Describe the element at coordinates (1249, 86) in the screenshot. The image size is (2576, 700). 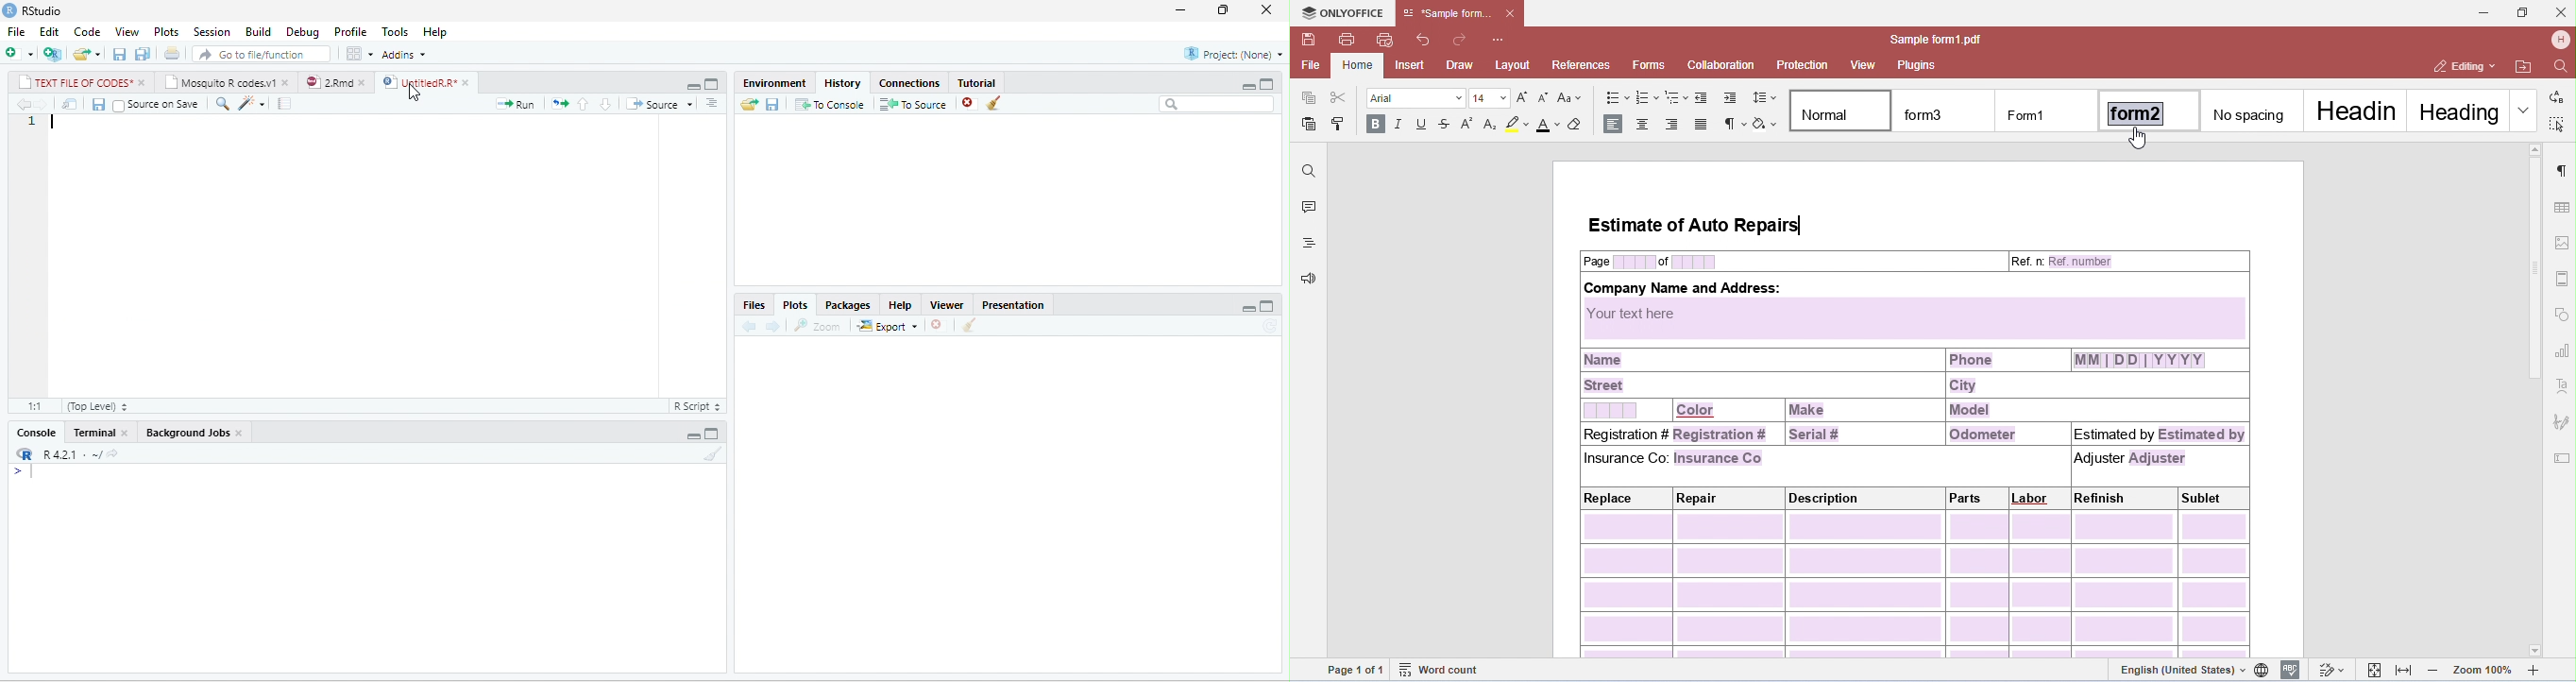
I see `minimize` at that location.